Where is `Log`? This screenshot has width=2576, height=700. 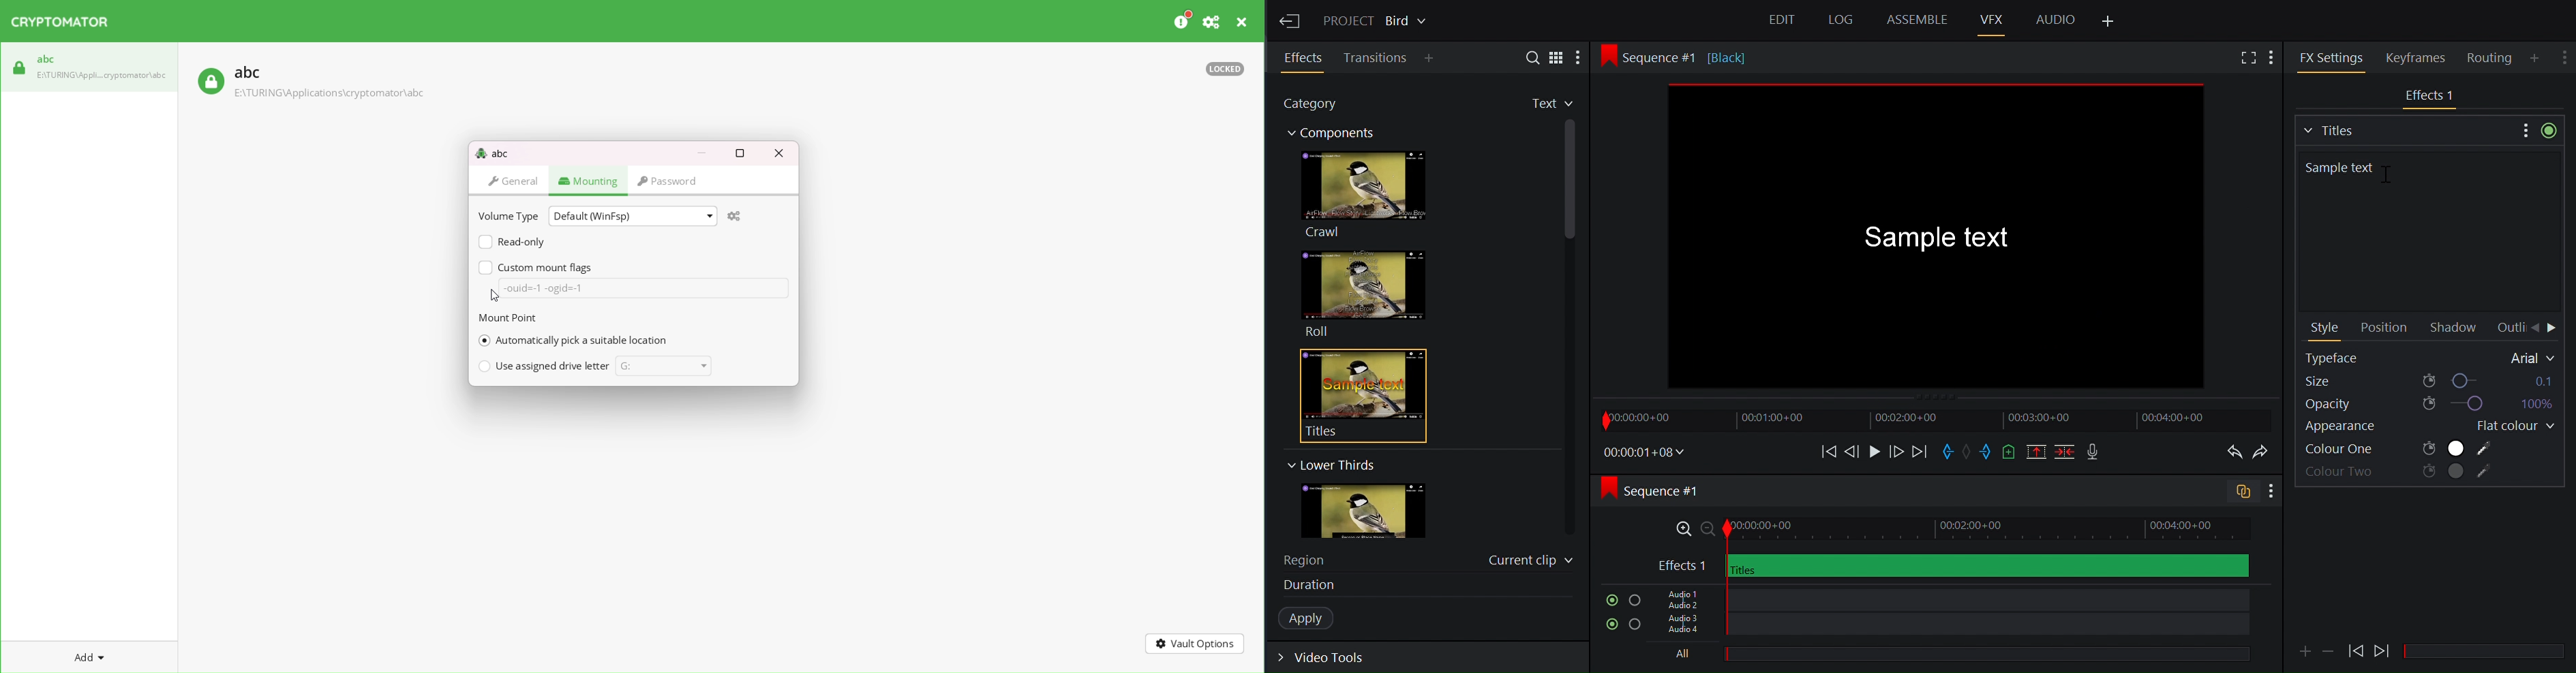 Log is located at coordinates (1838, 20).